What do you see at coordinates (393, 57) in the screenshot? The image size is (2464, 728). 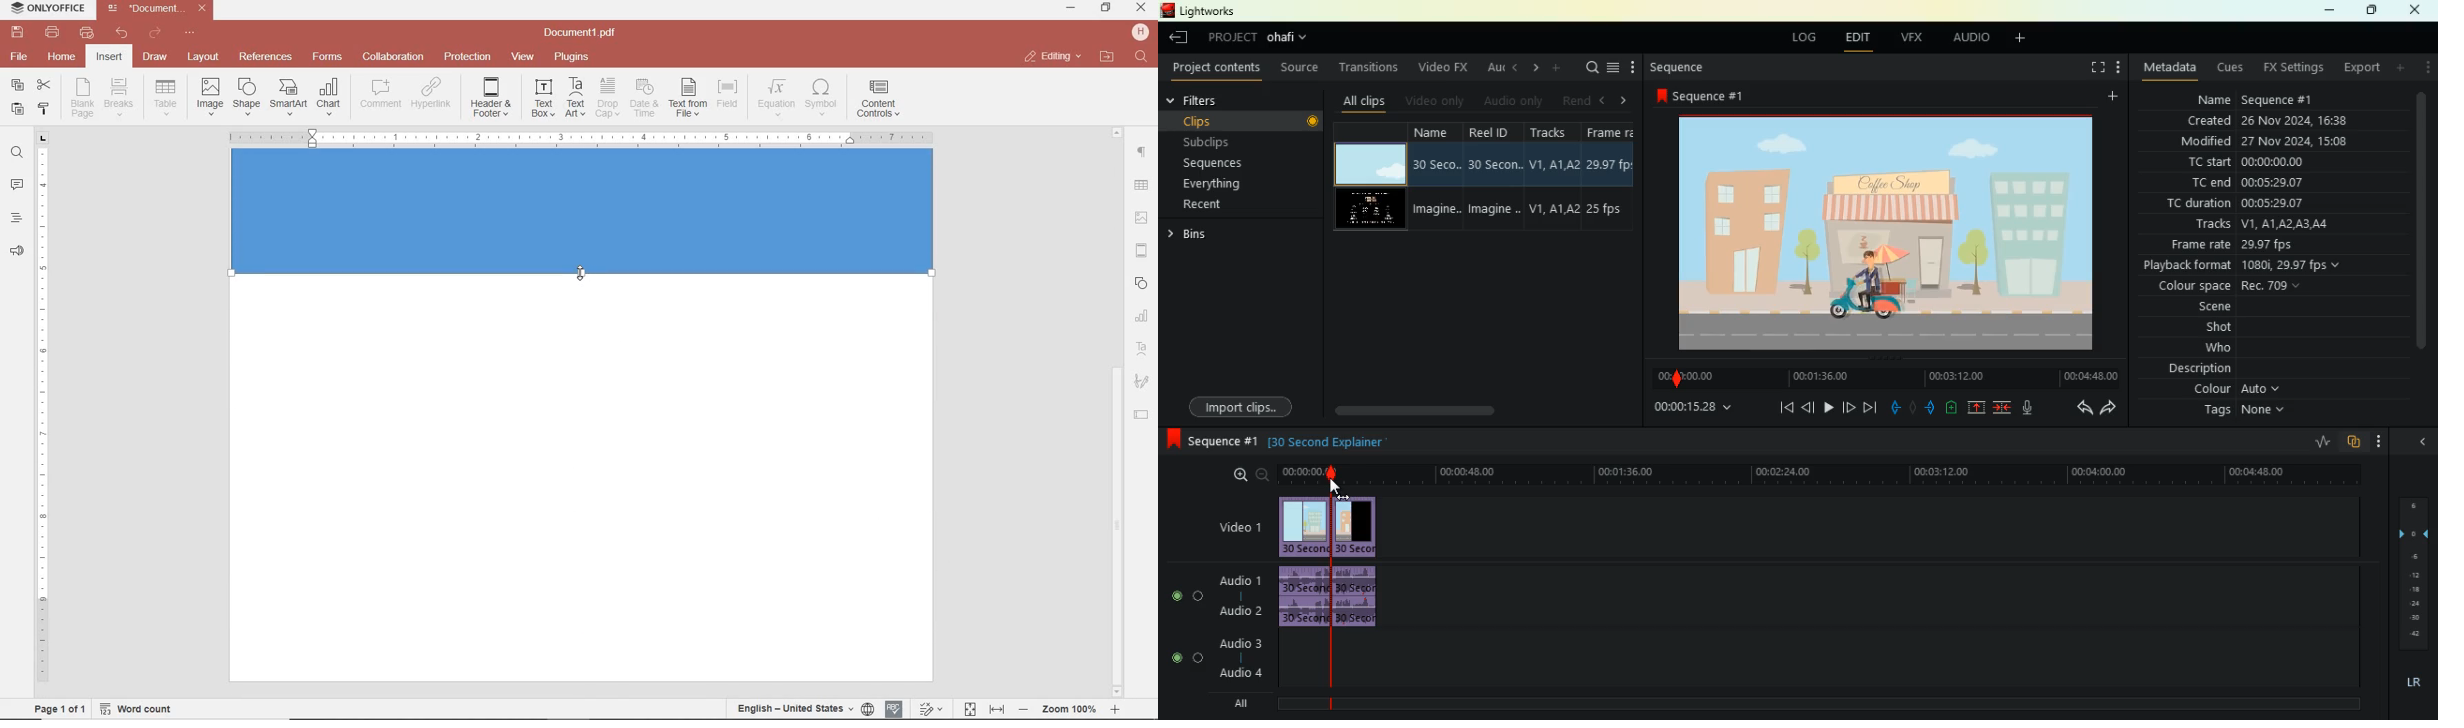 I see `collaboration` at bounding box center [393, 57].